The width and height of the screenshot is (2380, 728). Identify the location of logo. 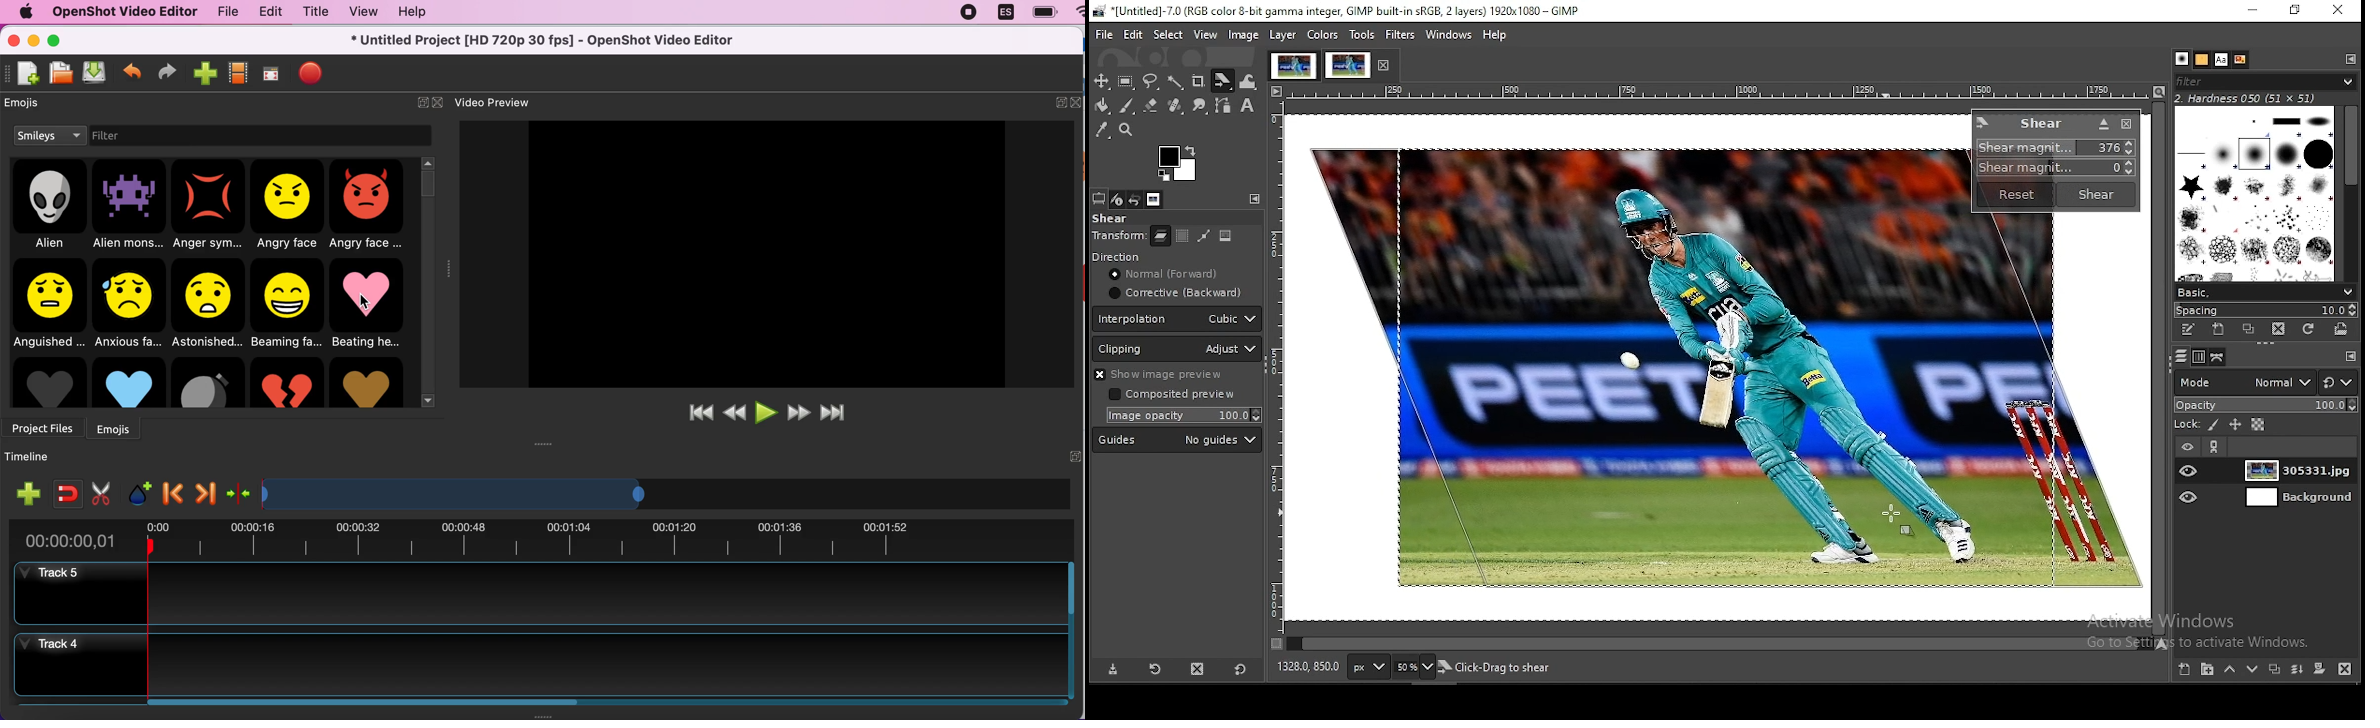
(1983, 122).